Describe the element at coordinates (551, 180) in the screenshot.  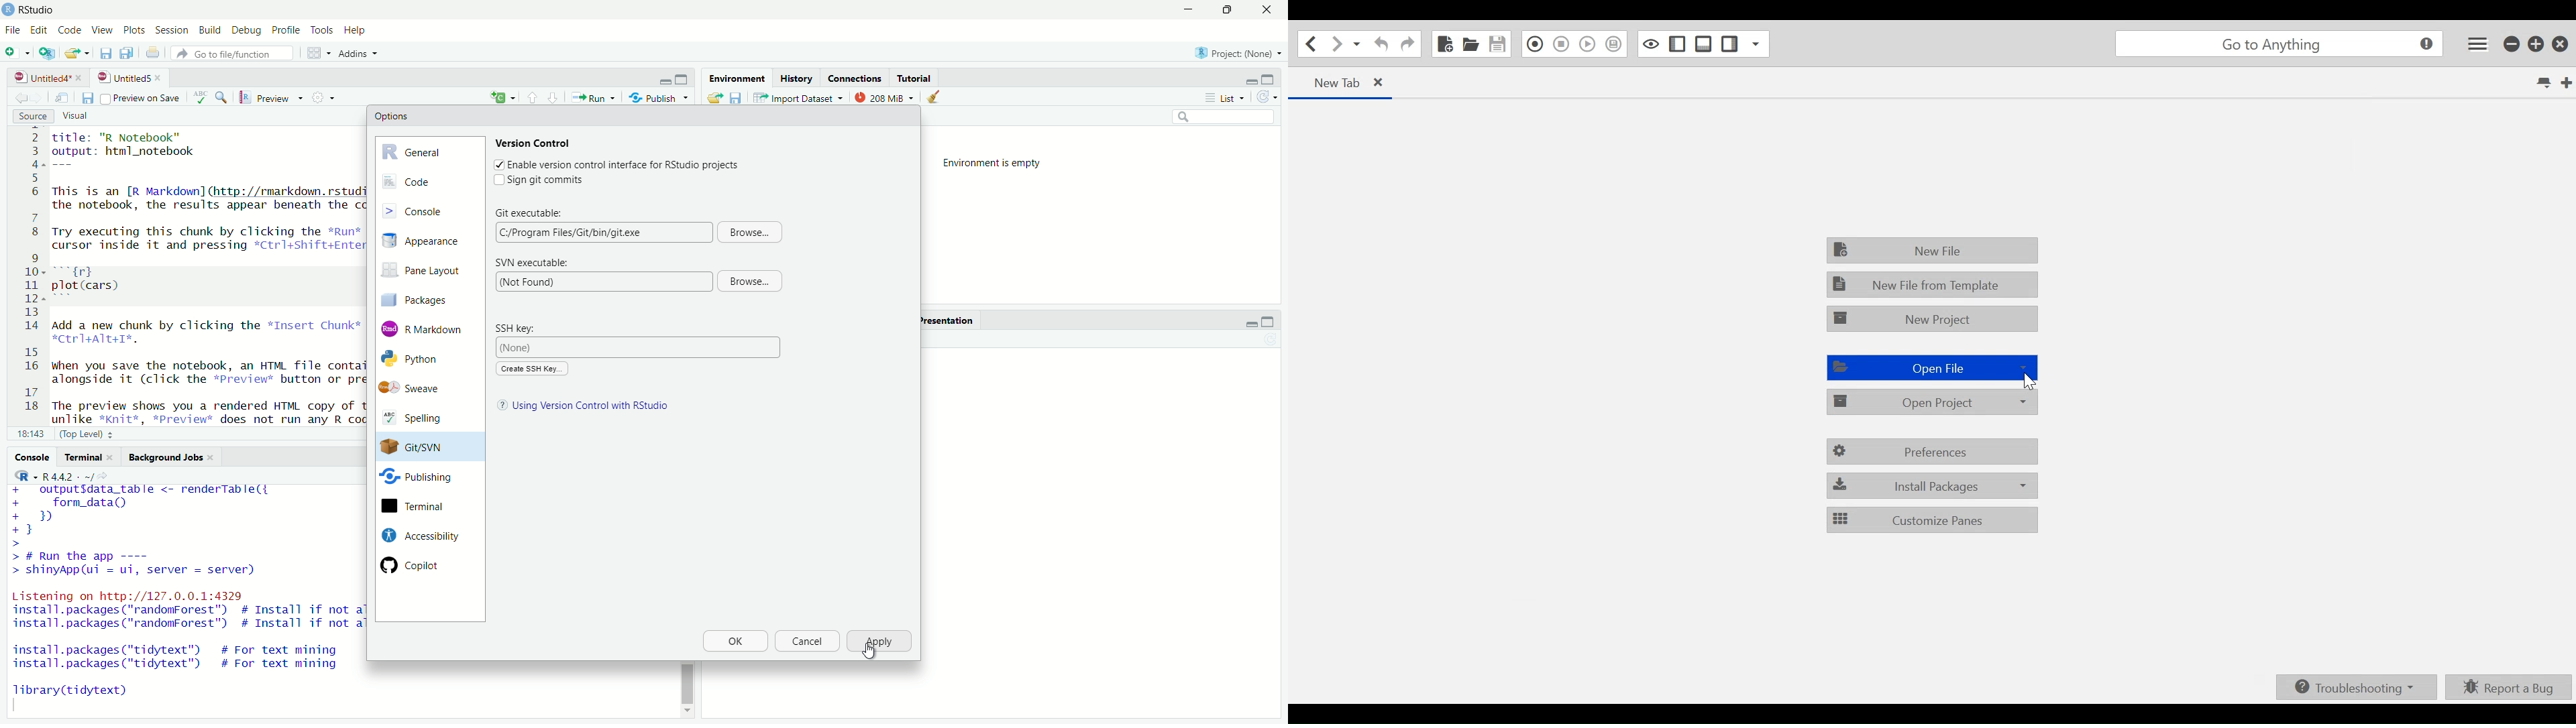
I see `Sign git commits` at that location.